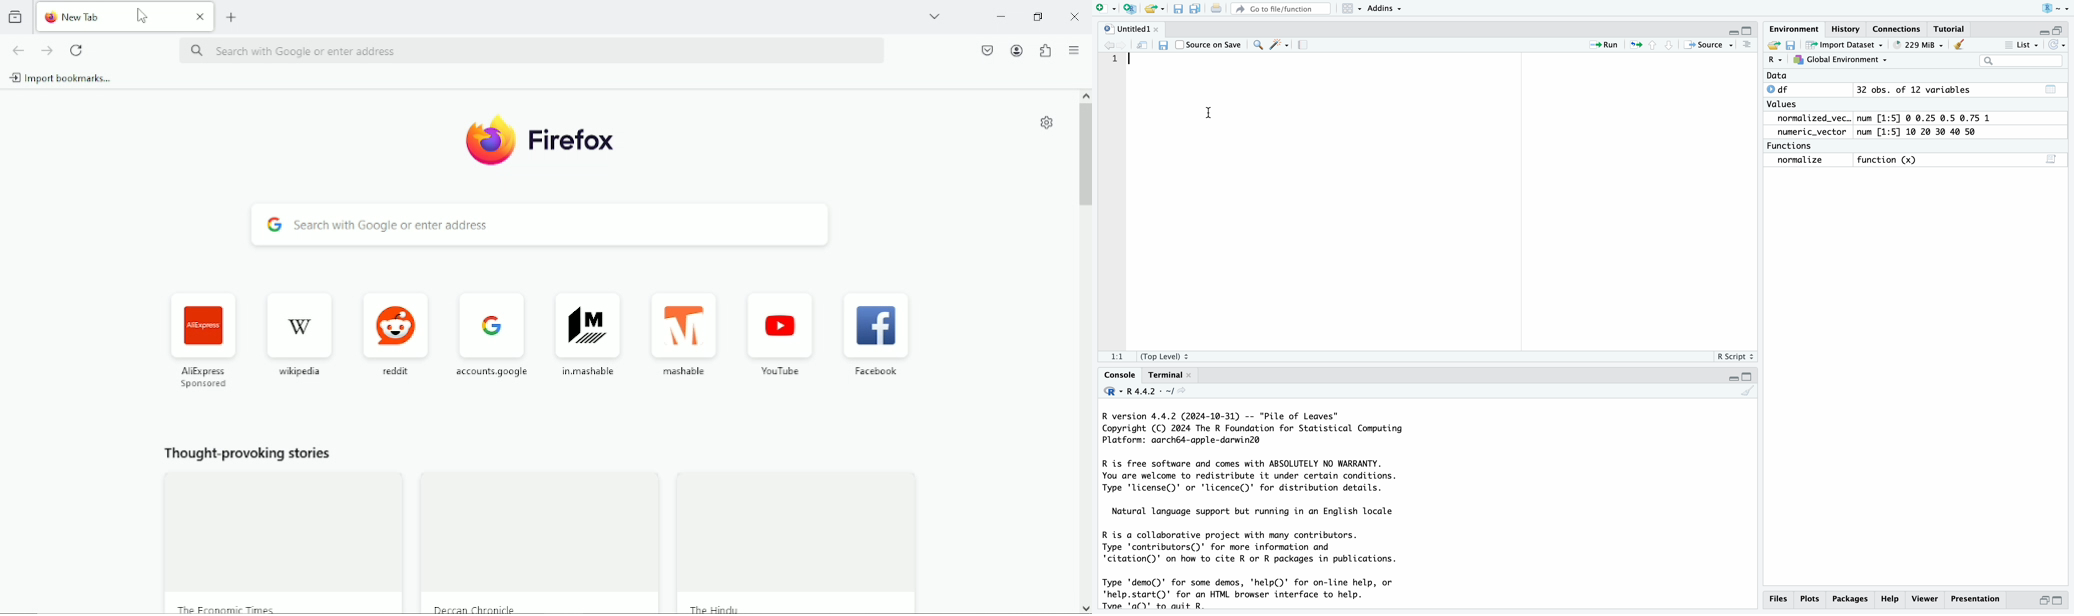  I want to click on save, so click(1792, 46).